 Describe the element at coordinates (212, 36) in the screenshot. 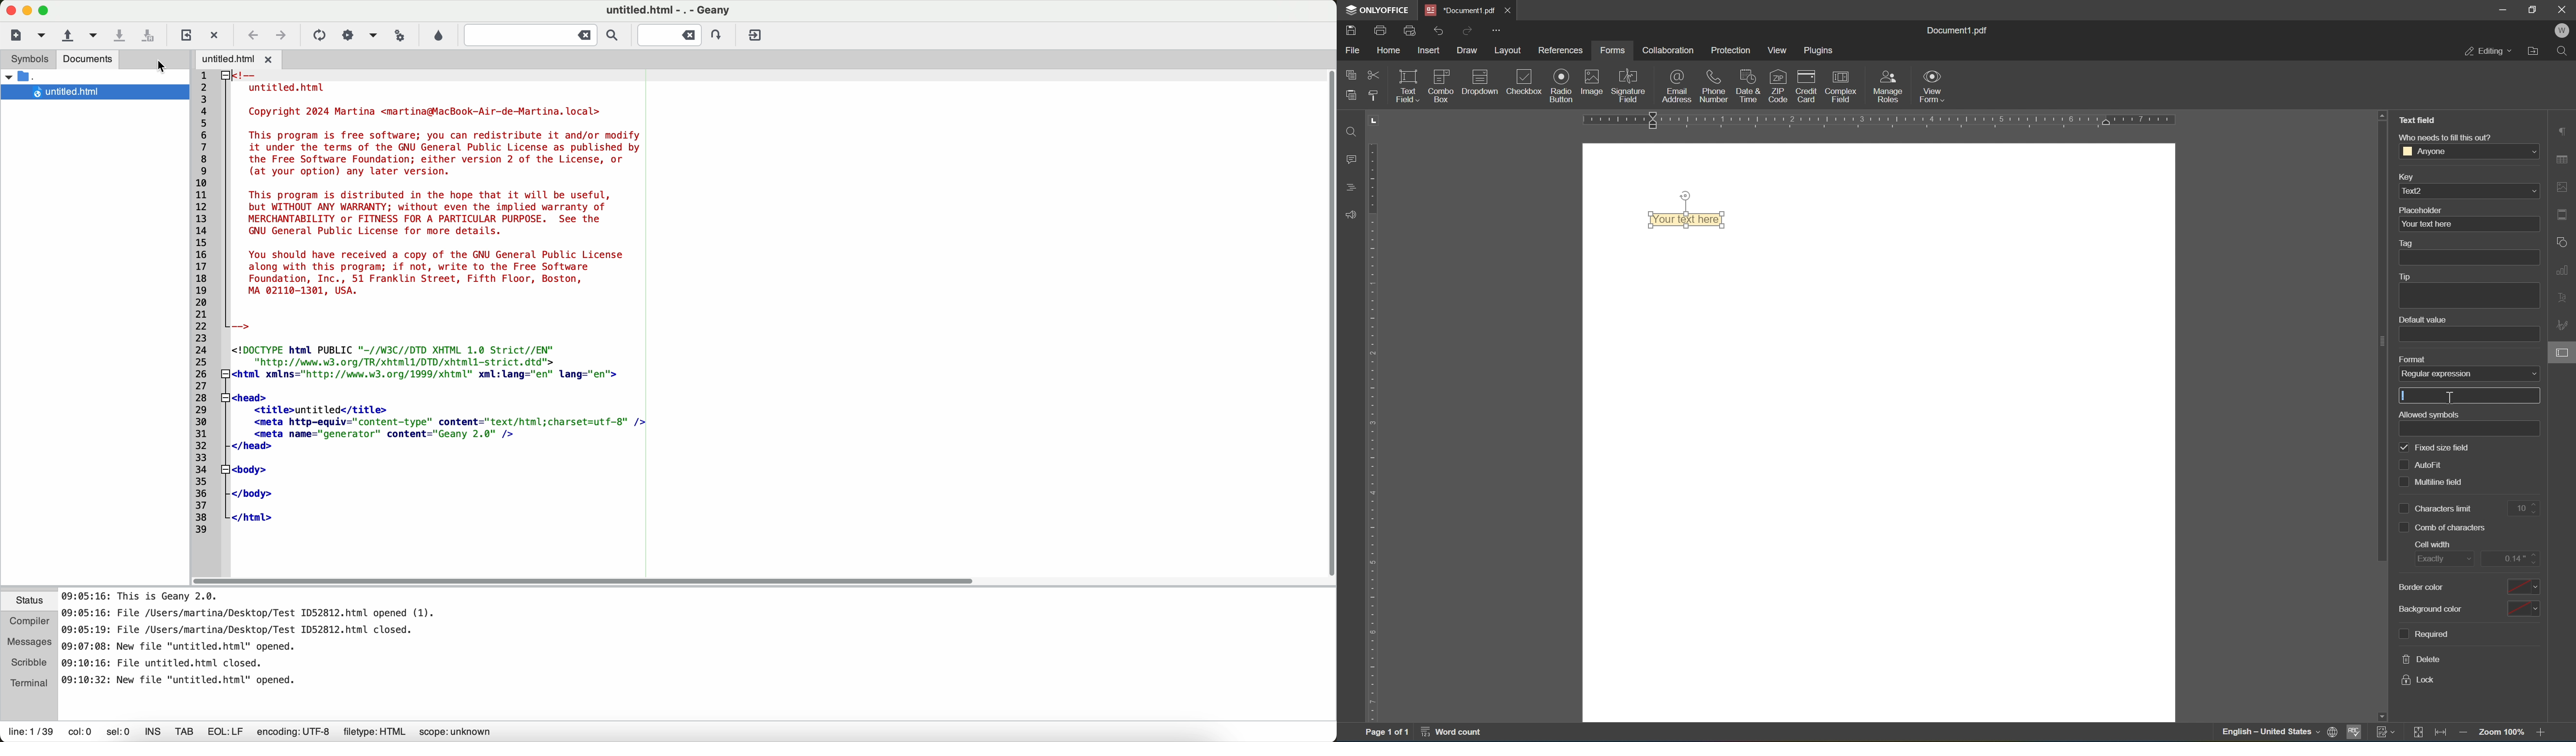

I see `close the current file` at that location.